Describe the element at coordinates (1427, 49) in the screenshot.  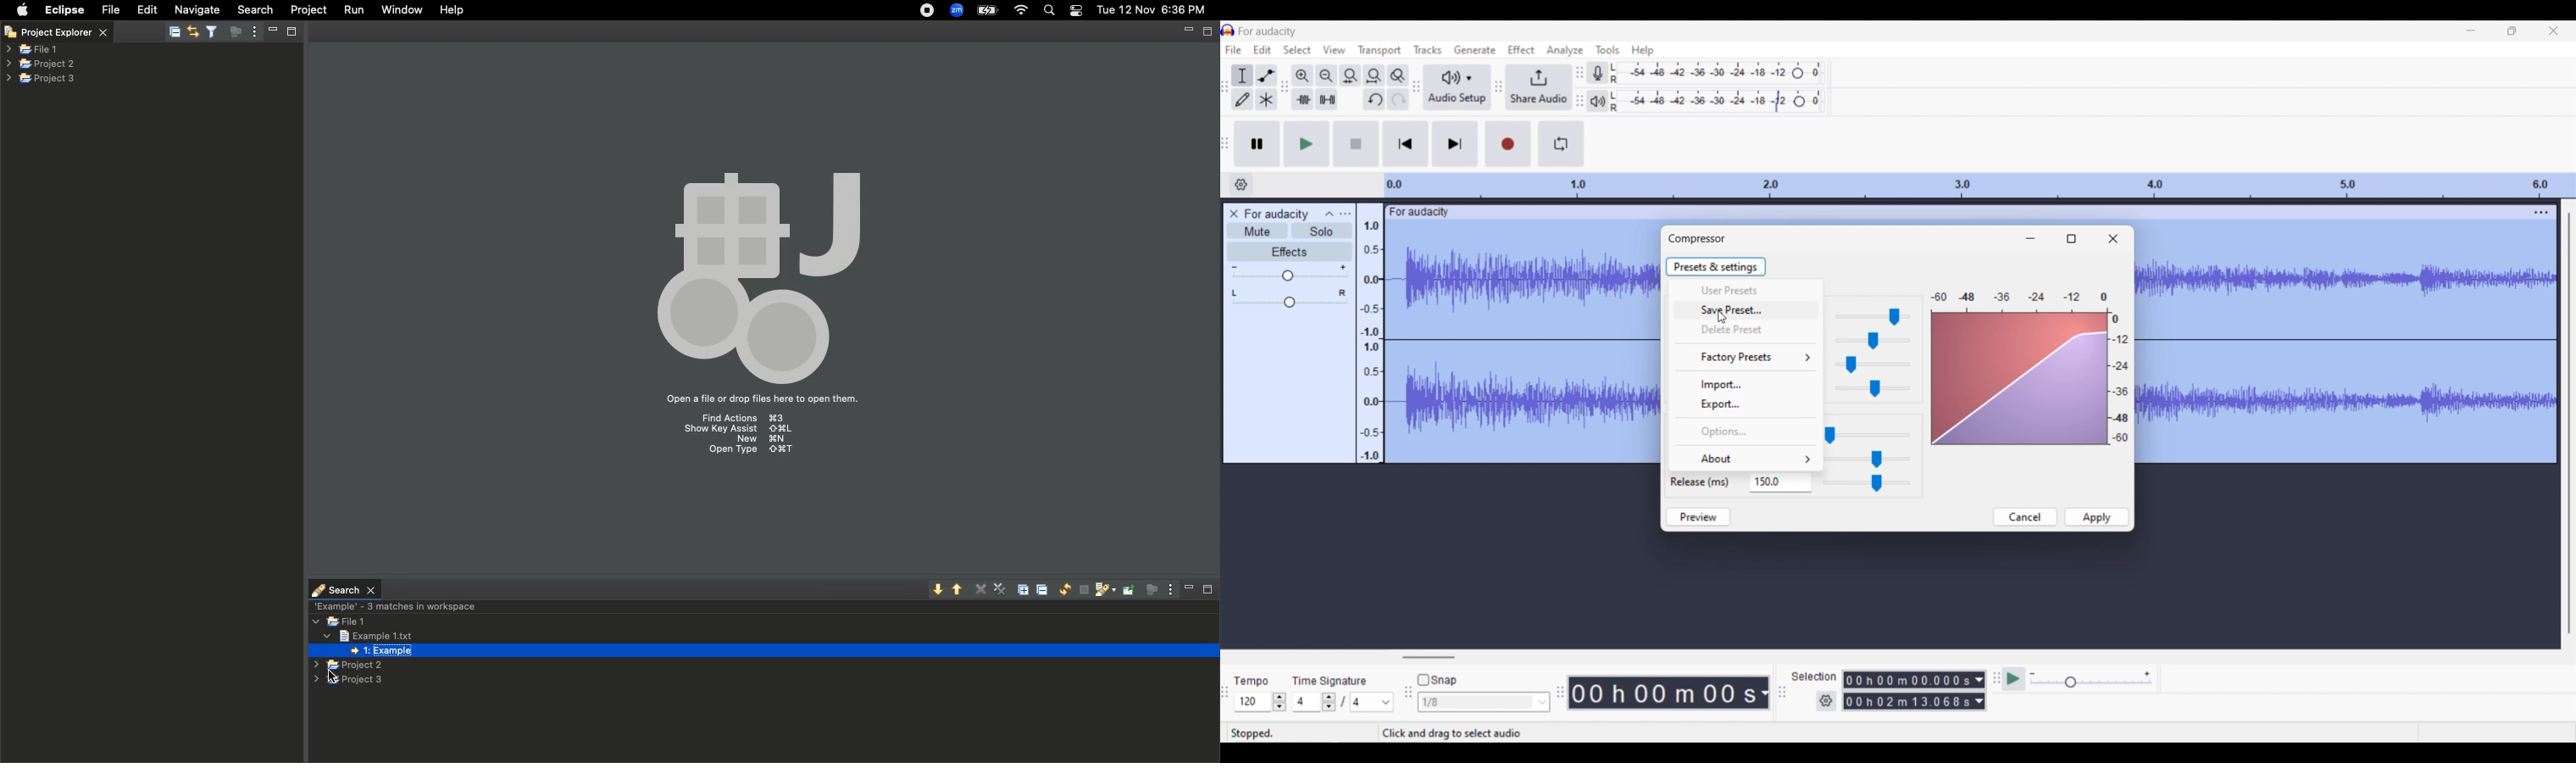
I see `Tracks menu ` at that location.